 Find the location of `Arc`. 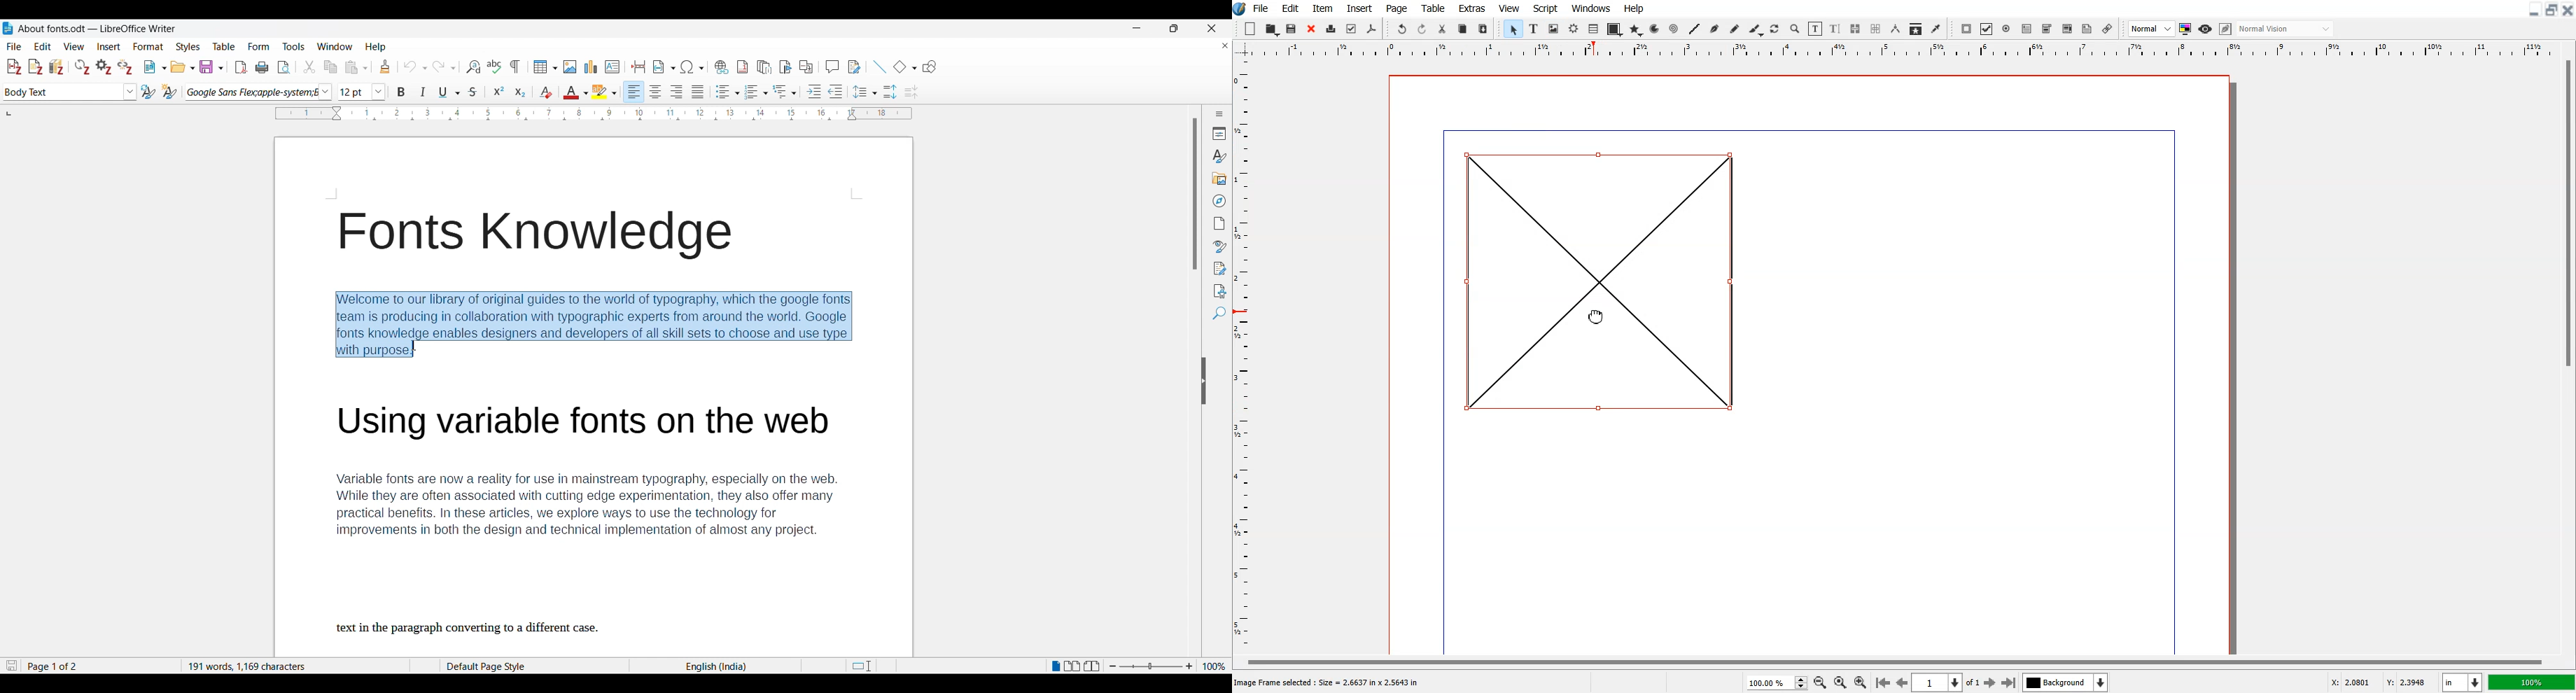

Arc is located at coordinates (1656, 29).